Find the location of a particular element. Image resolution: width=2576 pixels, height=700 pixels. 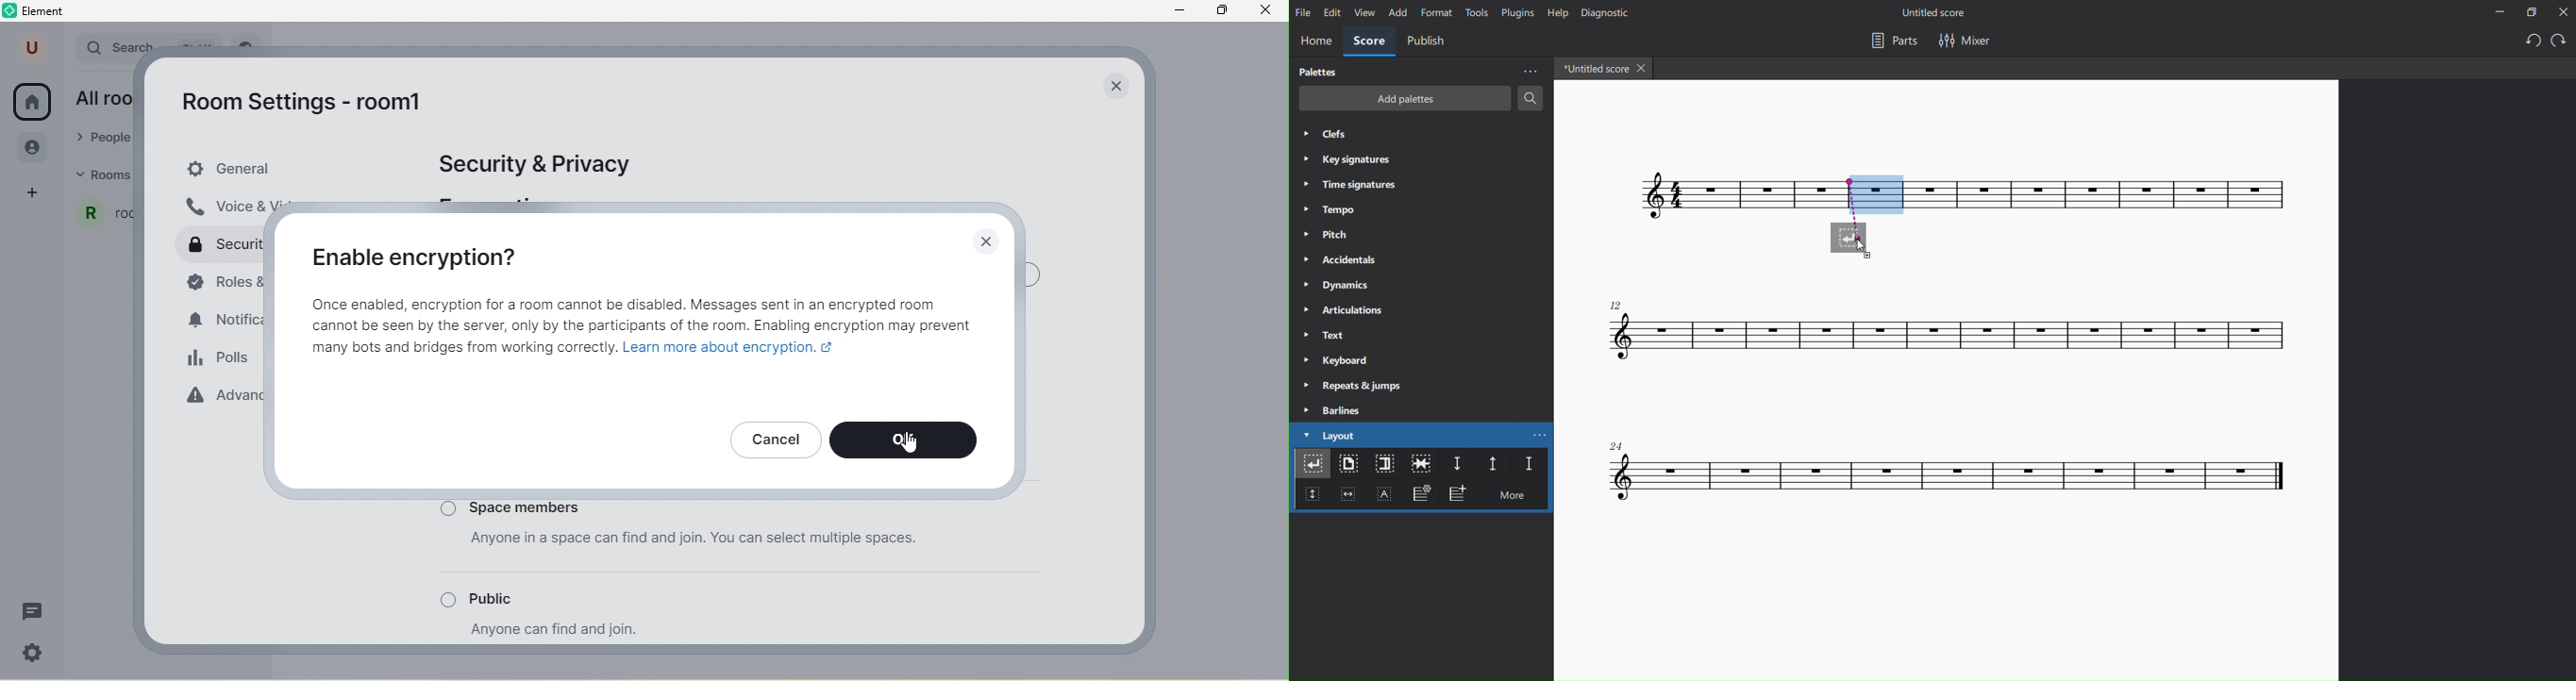

repeats and jumps is located at coordinates (1359, 385).